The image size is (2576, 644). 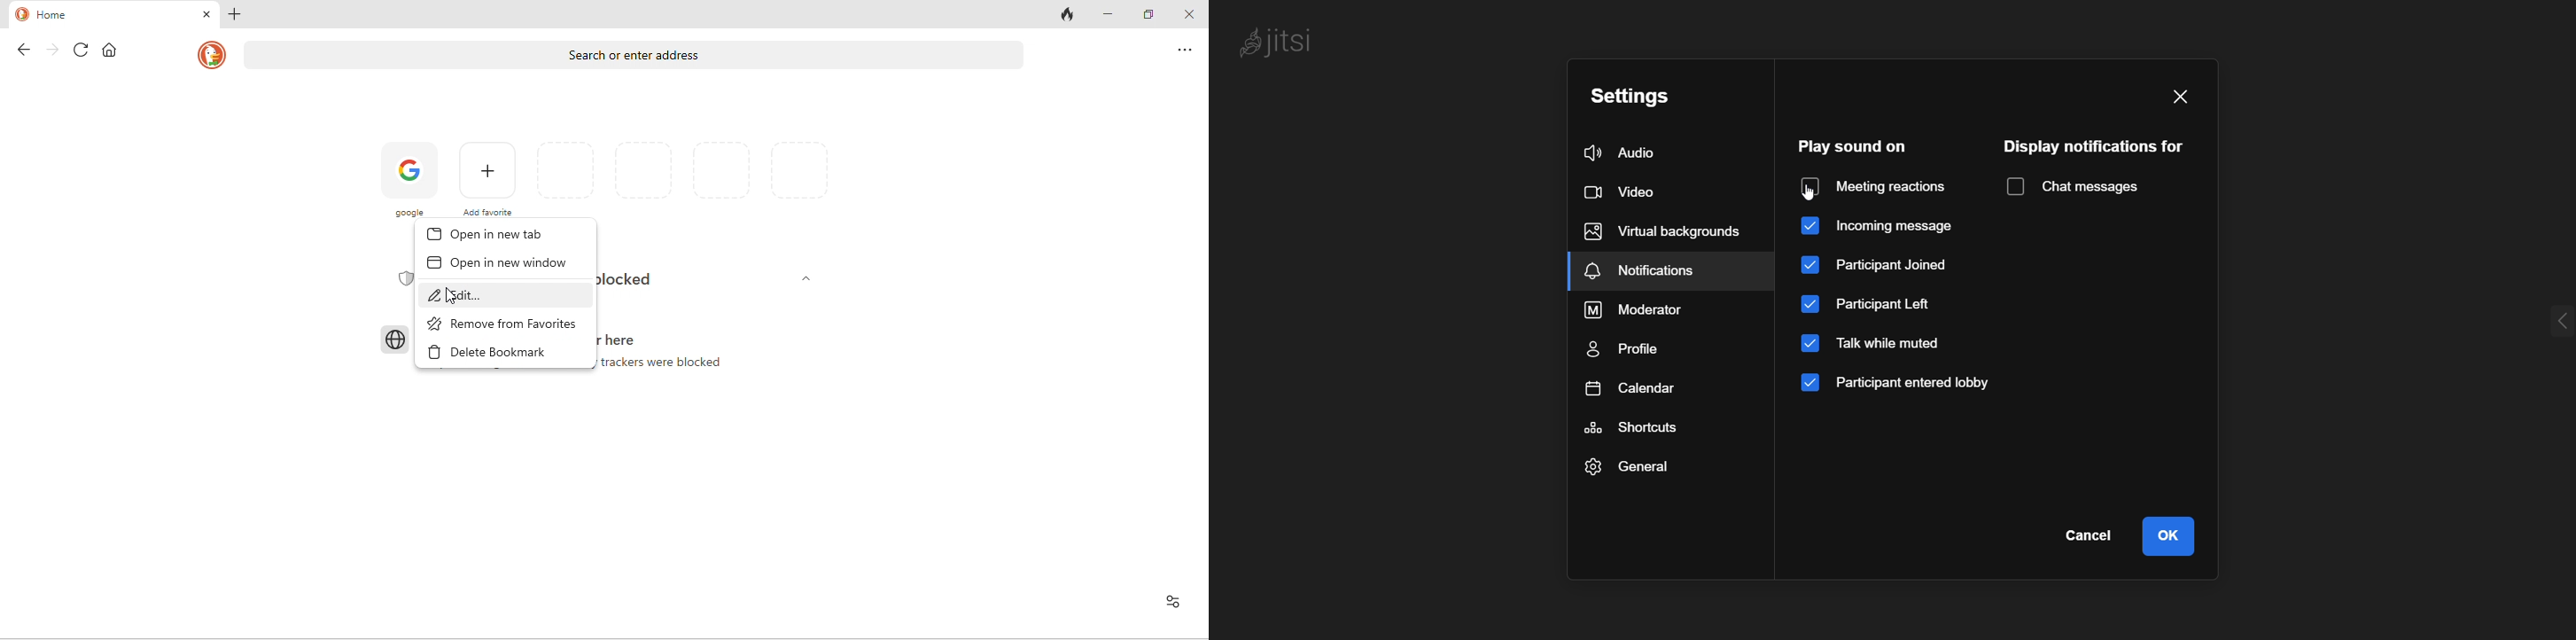 I want to click on audio, so click(x=1623, y=152).